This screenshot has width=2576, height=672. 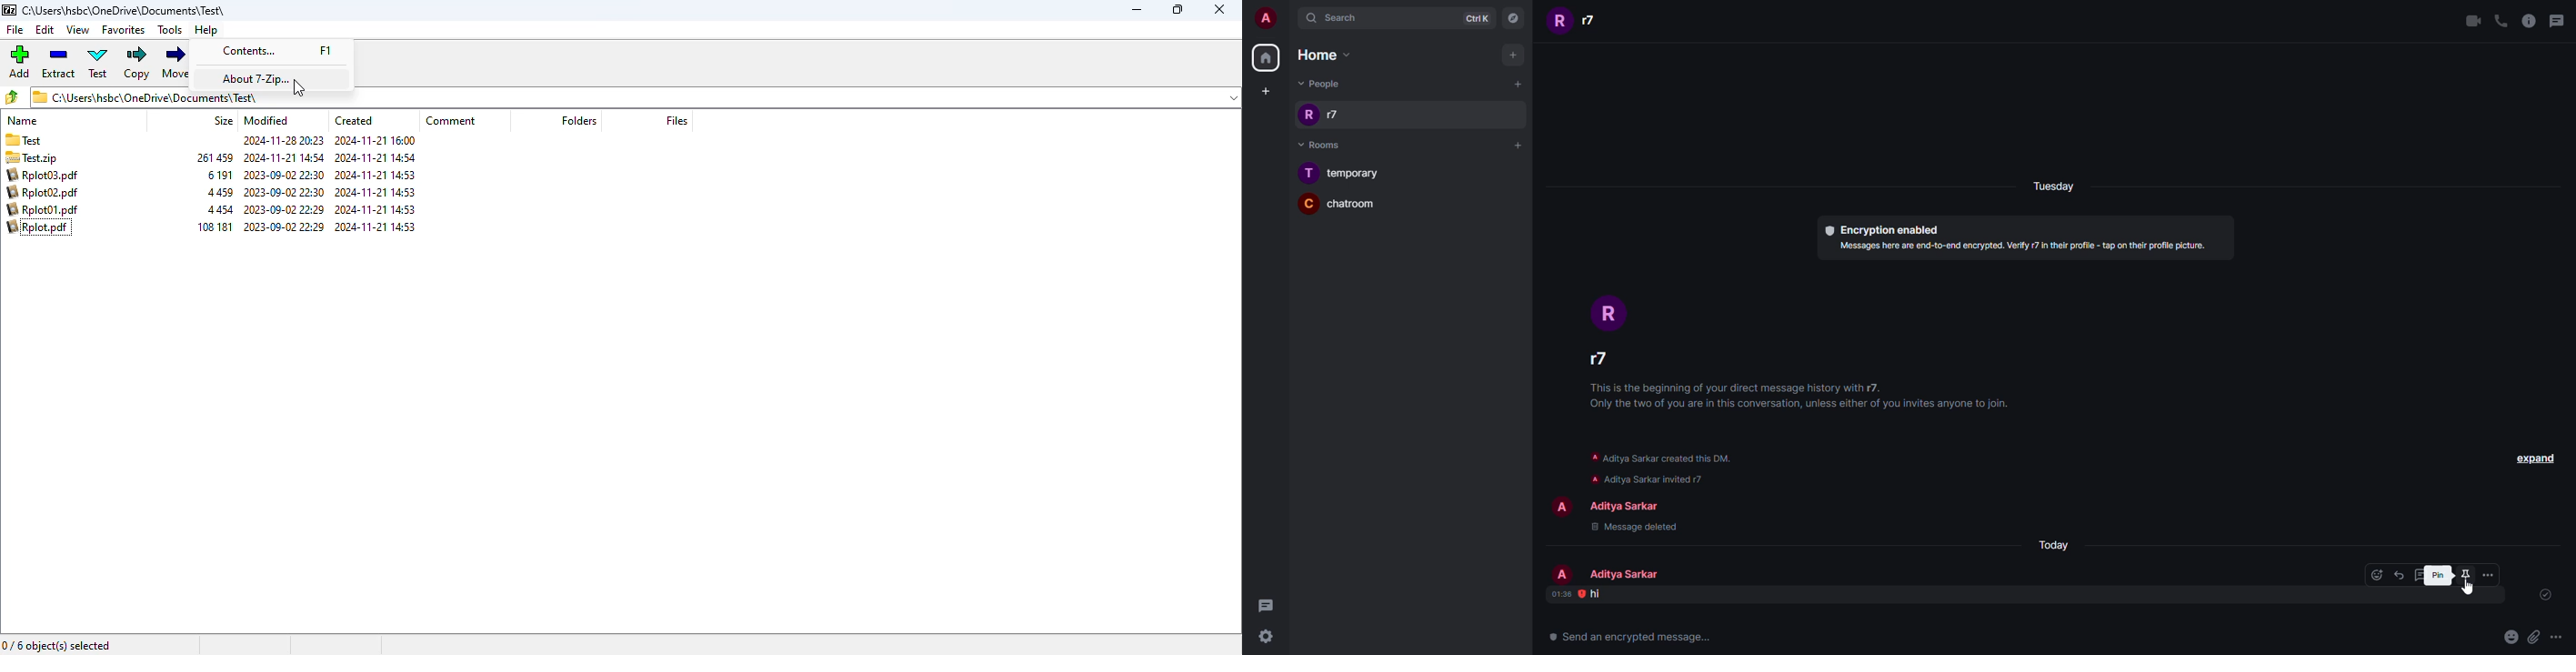 I want to click on account, so click(x=1264, y=19).